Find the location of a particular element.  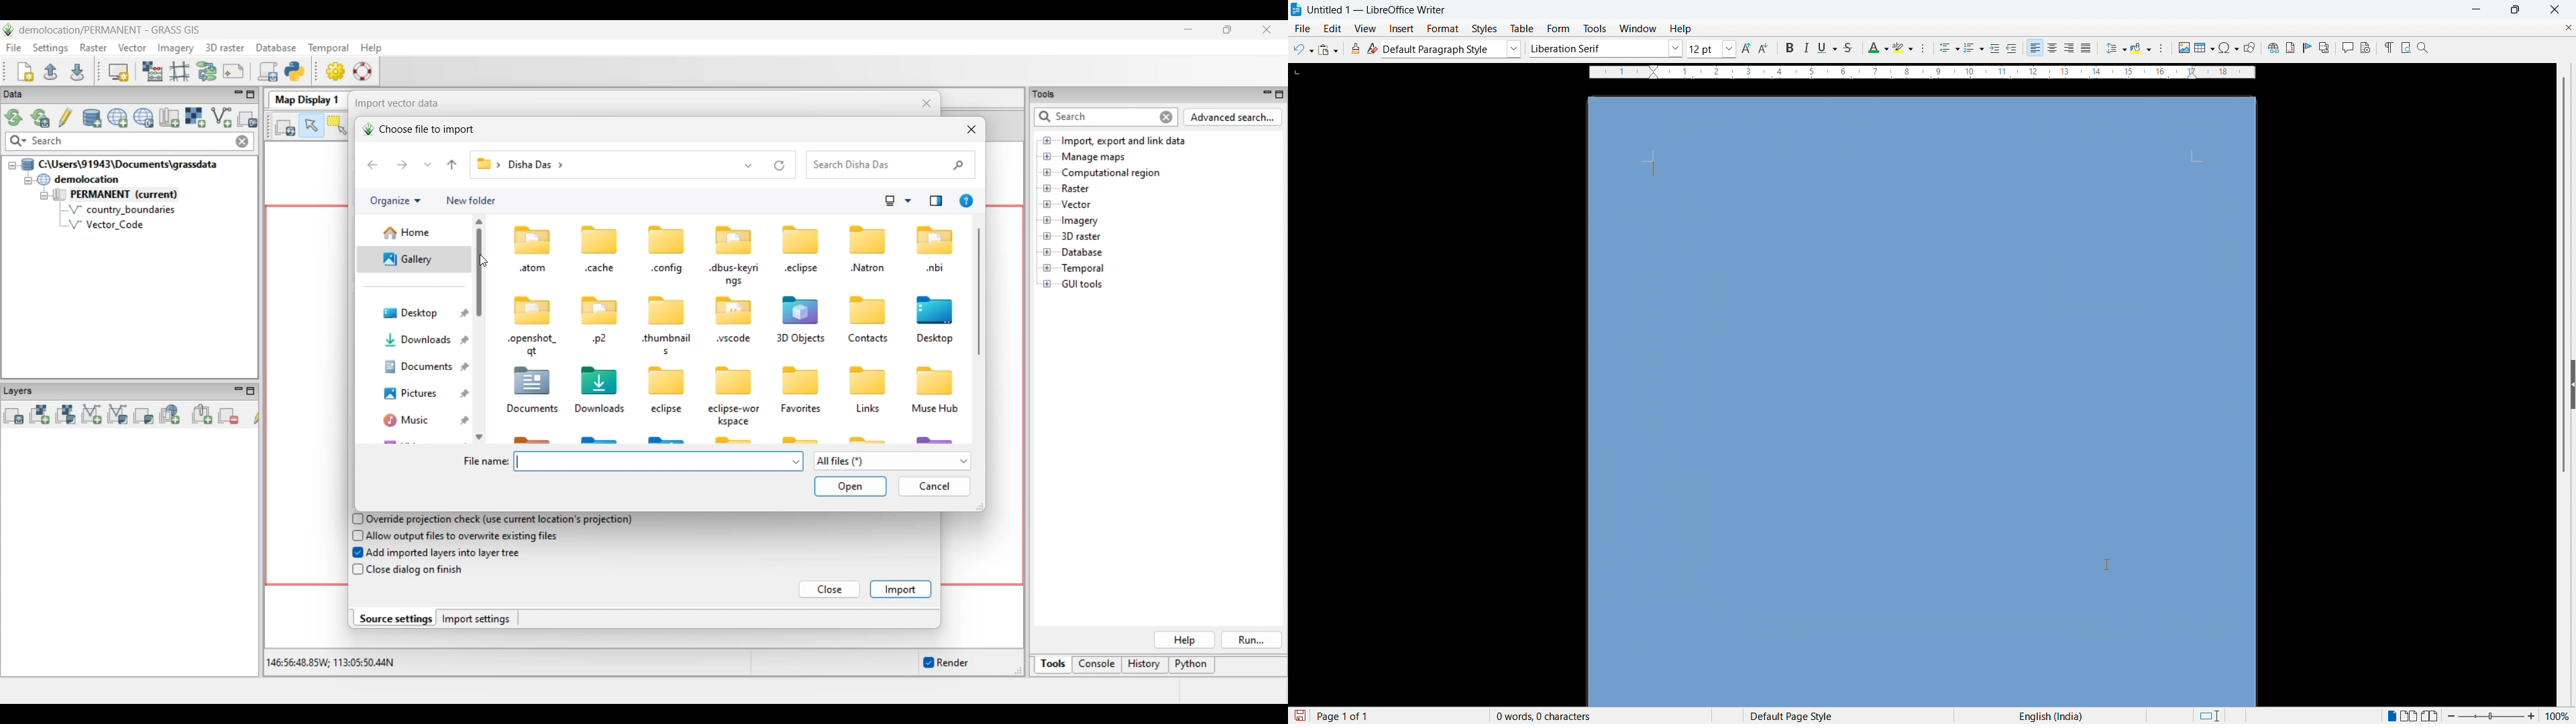

file is located at coordinates (1301, 28).